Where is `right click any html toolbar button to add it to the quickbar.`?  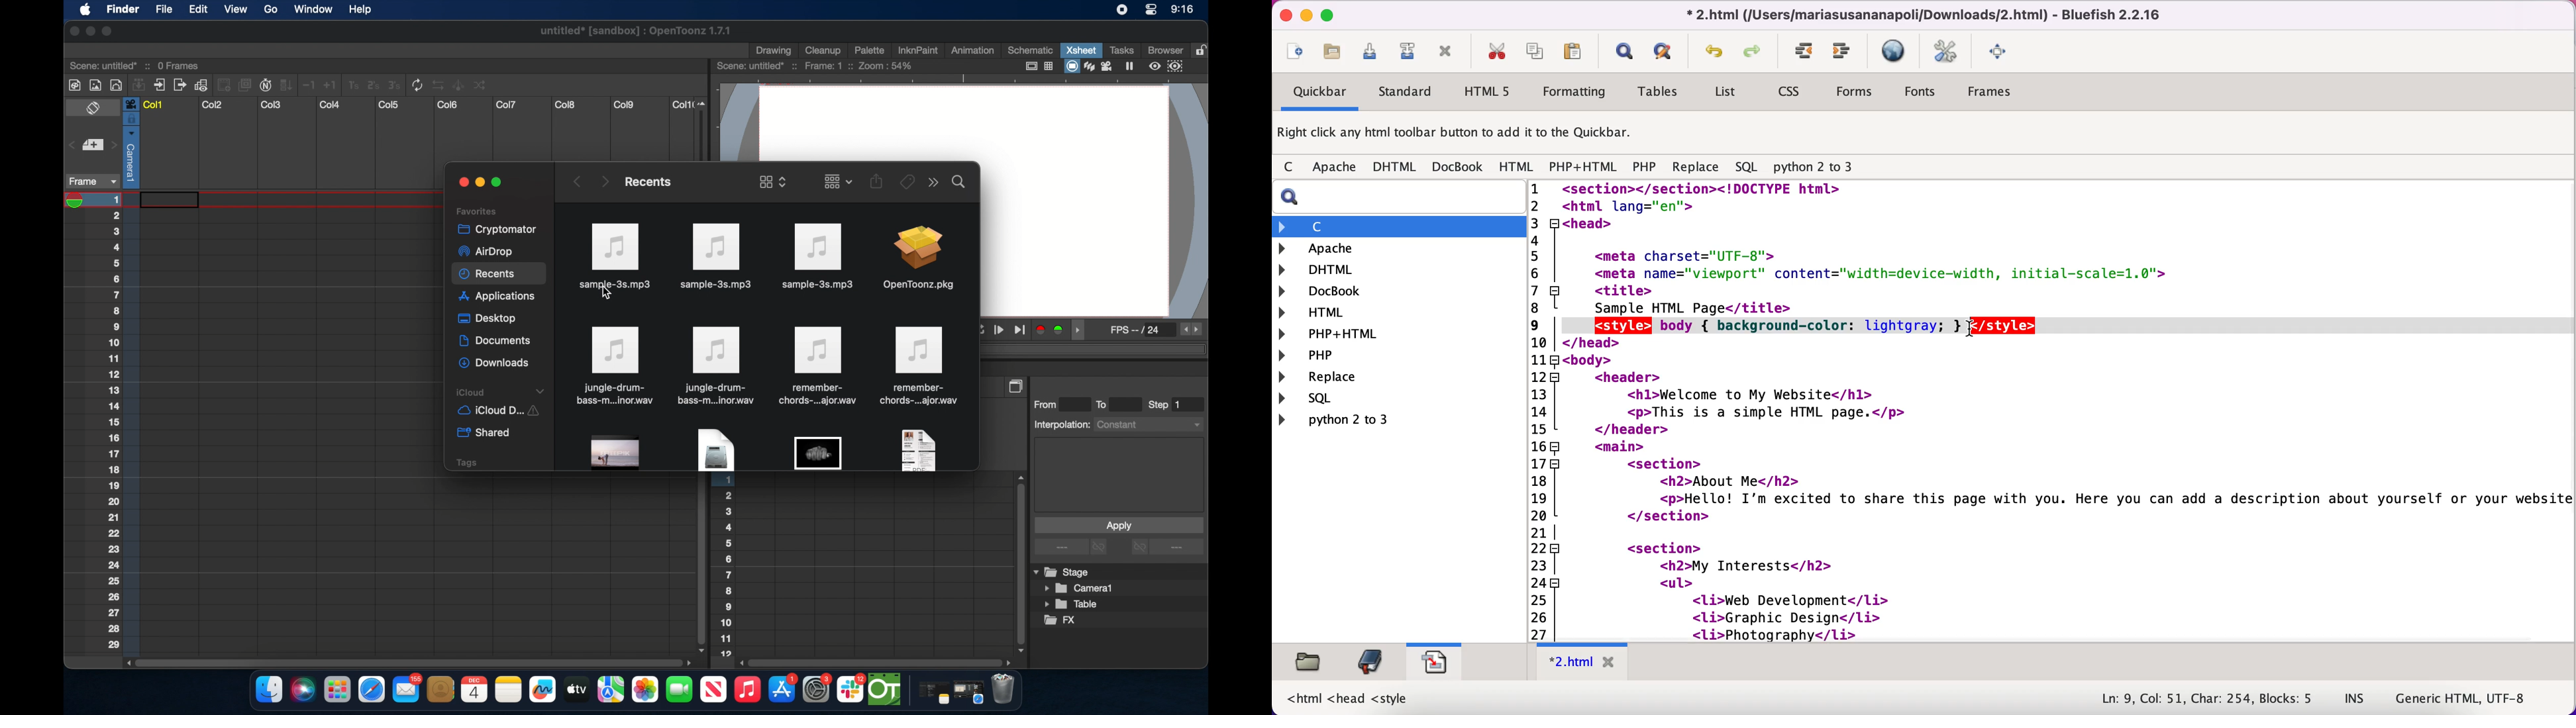
right click any html toolbar button to add it to the quickbar. is located at coordinates (1457, 135).